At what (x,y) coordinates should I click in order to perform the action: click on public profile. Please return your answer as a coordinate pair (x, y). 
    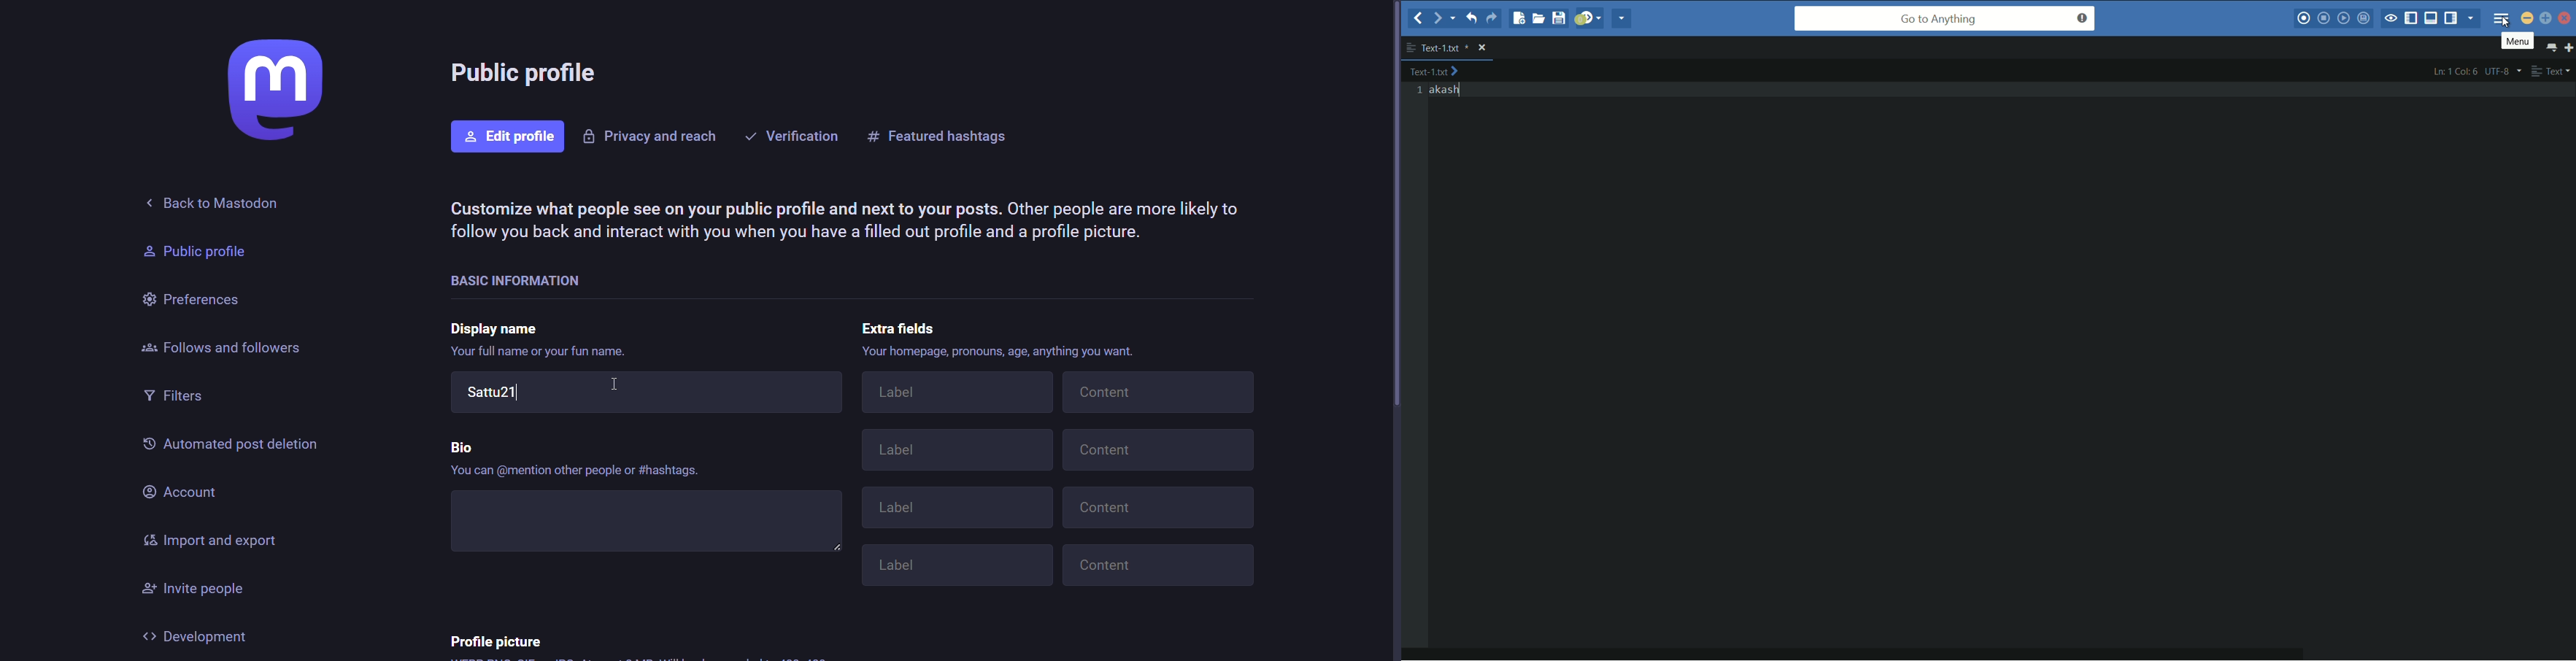
    Looking at the image, I should click on (528, 75).